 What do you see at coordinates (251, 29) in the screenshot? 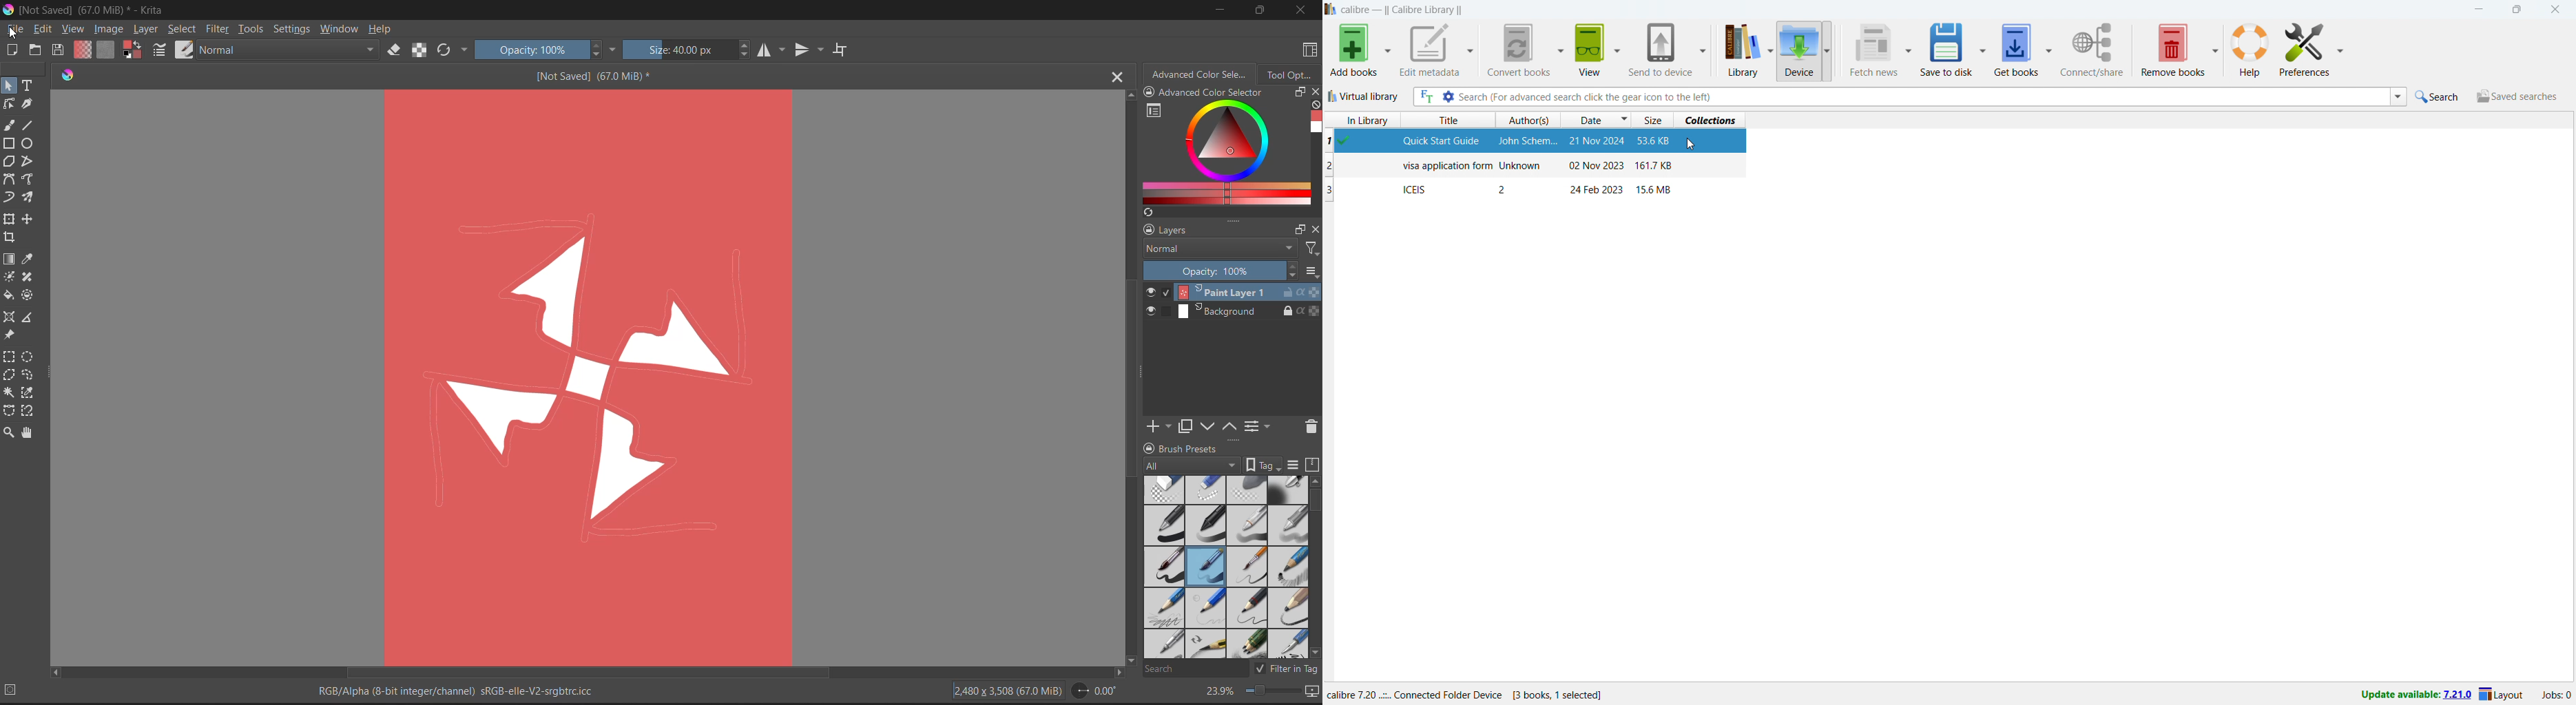
I see `tools` at bounding box center [251, 29].